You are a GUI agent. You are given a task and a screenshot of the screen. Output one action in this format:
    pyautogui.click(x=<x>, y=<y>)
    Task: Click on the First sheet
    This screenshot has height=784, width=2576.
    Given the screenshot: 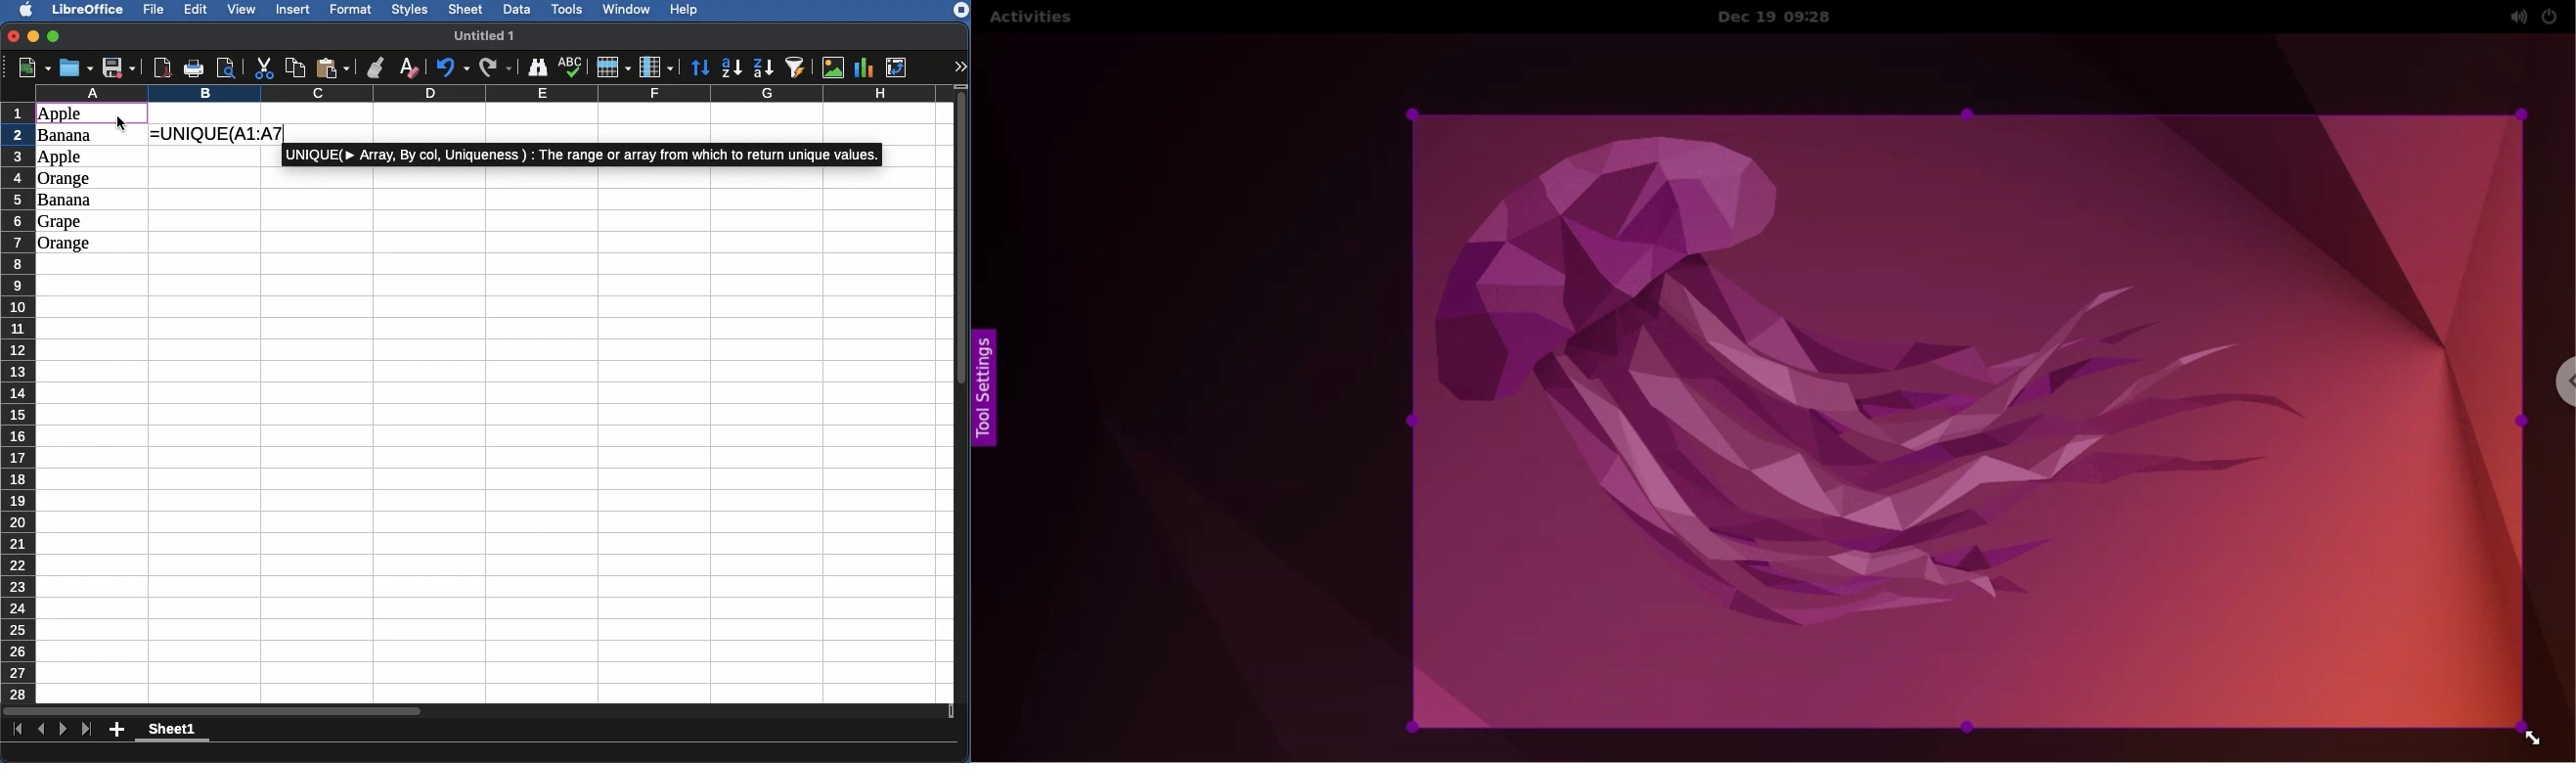 What is the action you would take?
    pyautogui.click(x=15, y=730)
    